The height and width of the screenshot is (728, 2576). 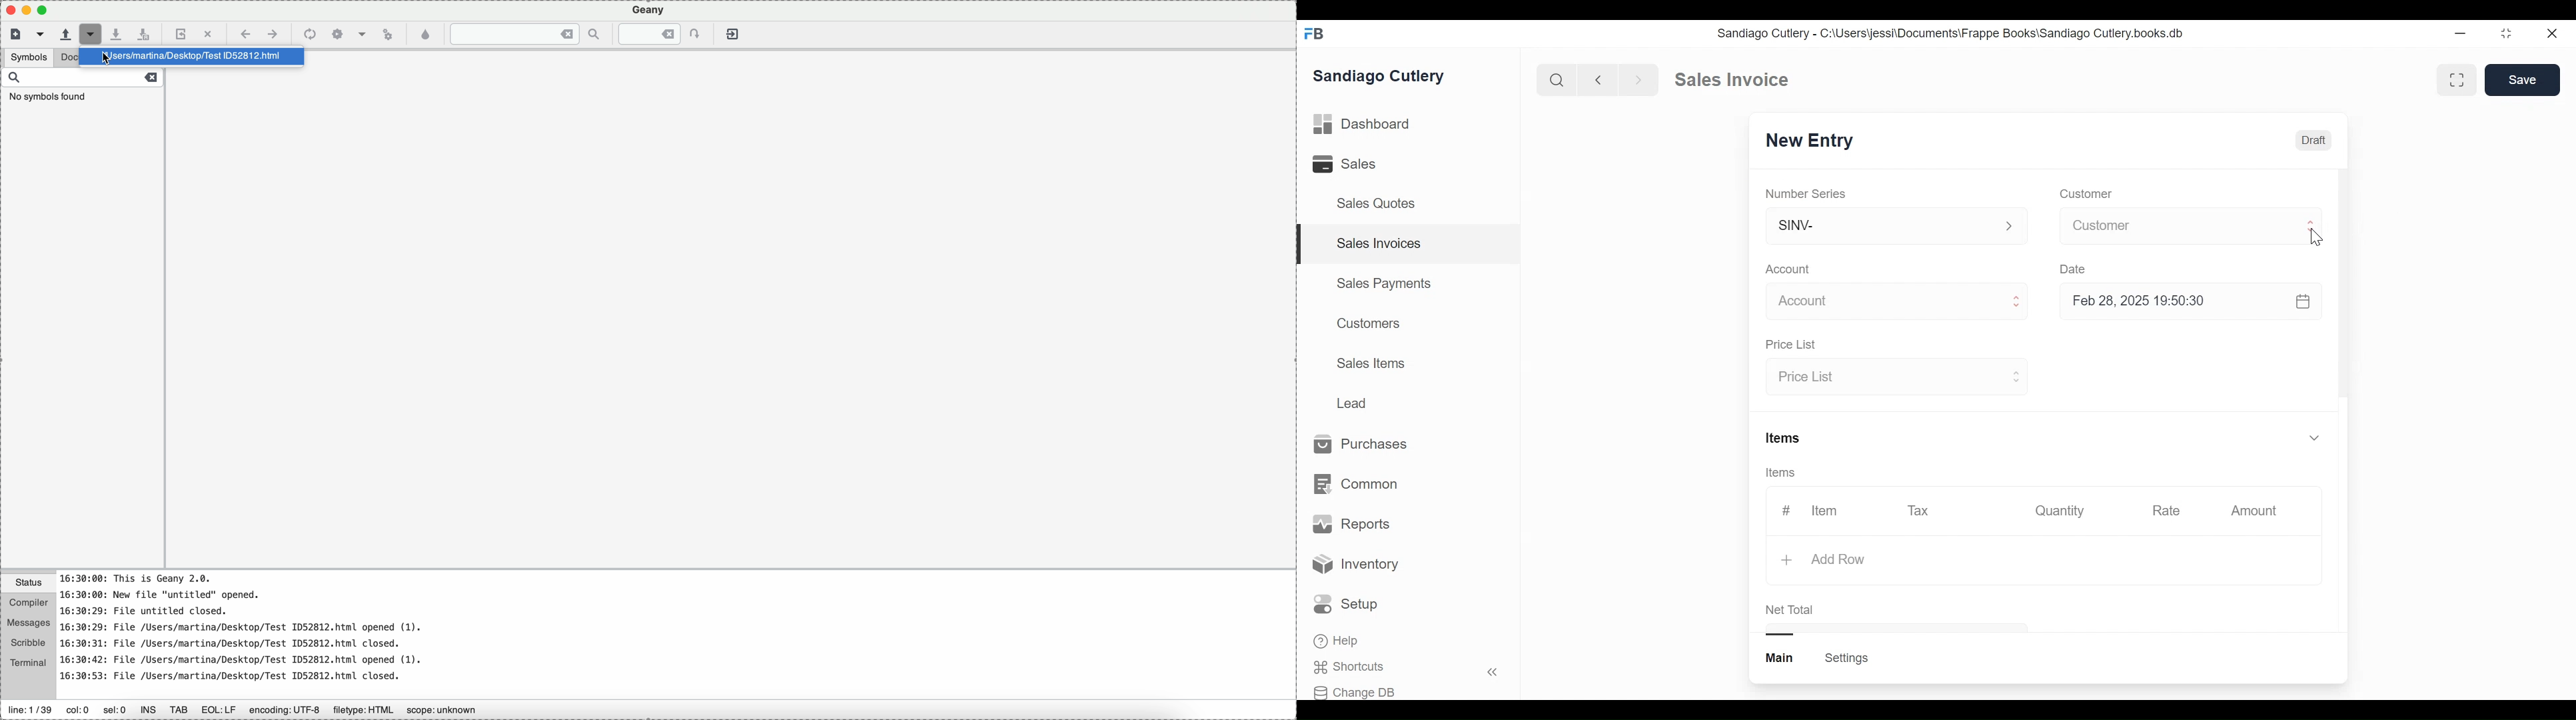 What do you see at coordinates (2194, 303) in the screenshot?
I see `Feb 28, 2025 19:50:30 &` at bounding box center [2194, 303].